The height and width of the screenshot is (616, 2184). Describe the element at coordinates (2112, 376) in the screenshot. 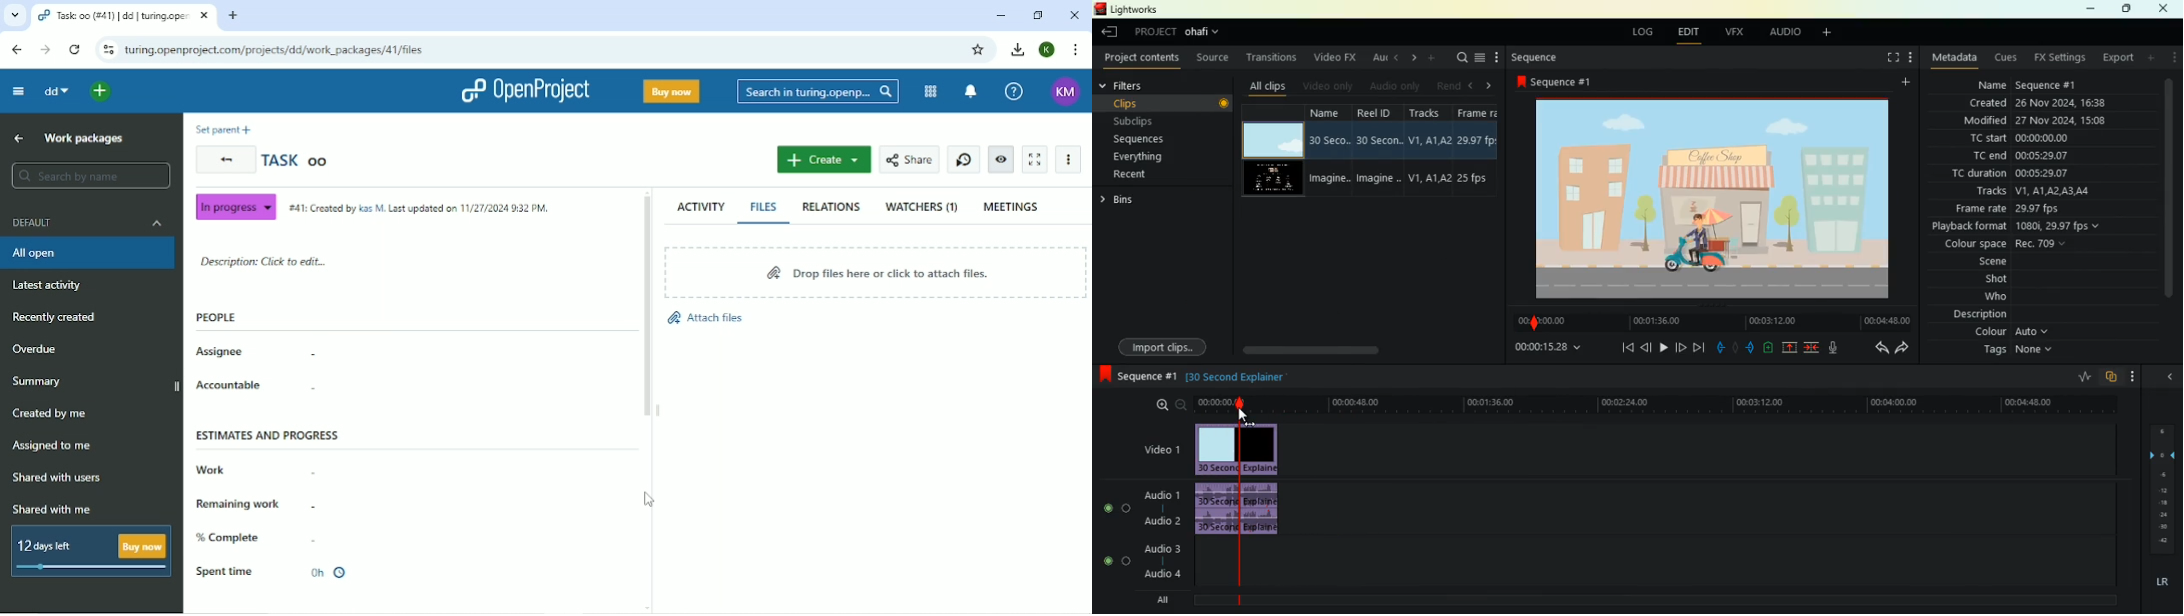

I see `overlap` at that location.